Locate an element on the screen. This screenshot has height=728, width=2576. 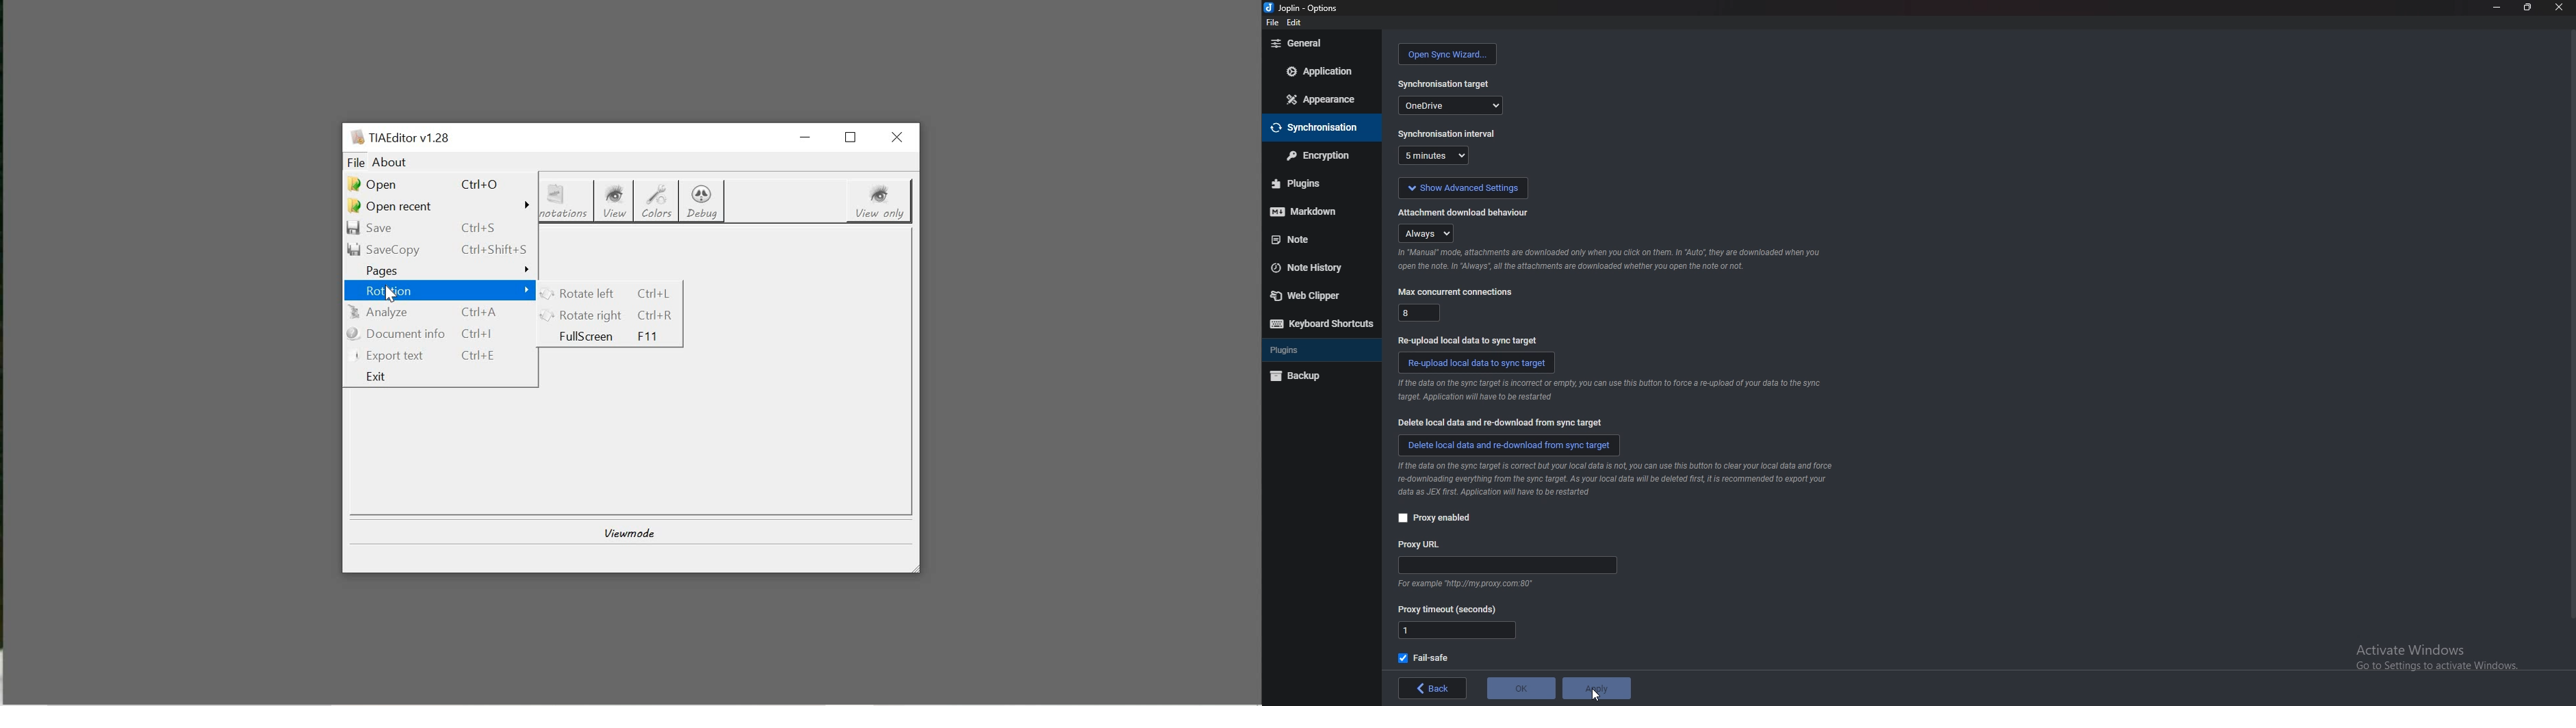
close is located at coordinates (2558, 6).